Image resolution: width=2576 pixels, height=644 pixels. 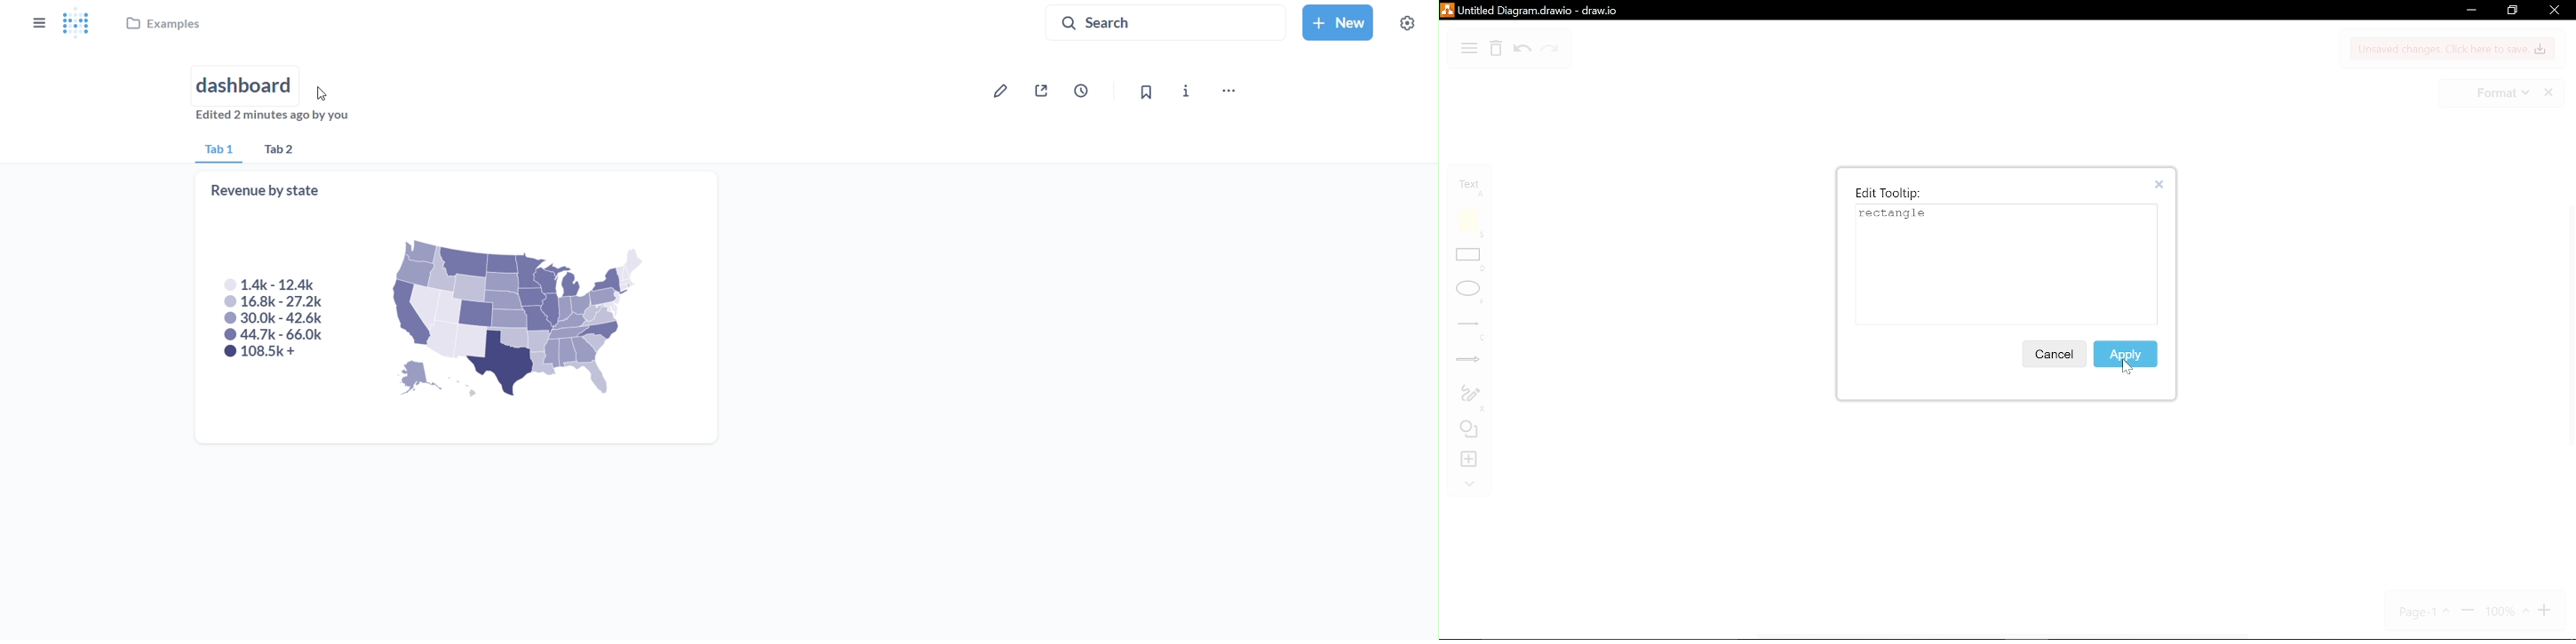 What do you see at coordinates (1088, 89) in the screenshot?
I see `auto refresh` at bounding box center [1088, 89].